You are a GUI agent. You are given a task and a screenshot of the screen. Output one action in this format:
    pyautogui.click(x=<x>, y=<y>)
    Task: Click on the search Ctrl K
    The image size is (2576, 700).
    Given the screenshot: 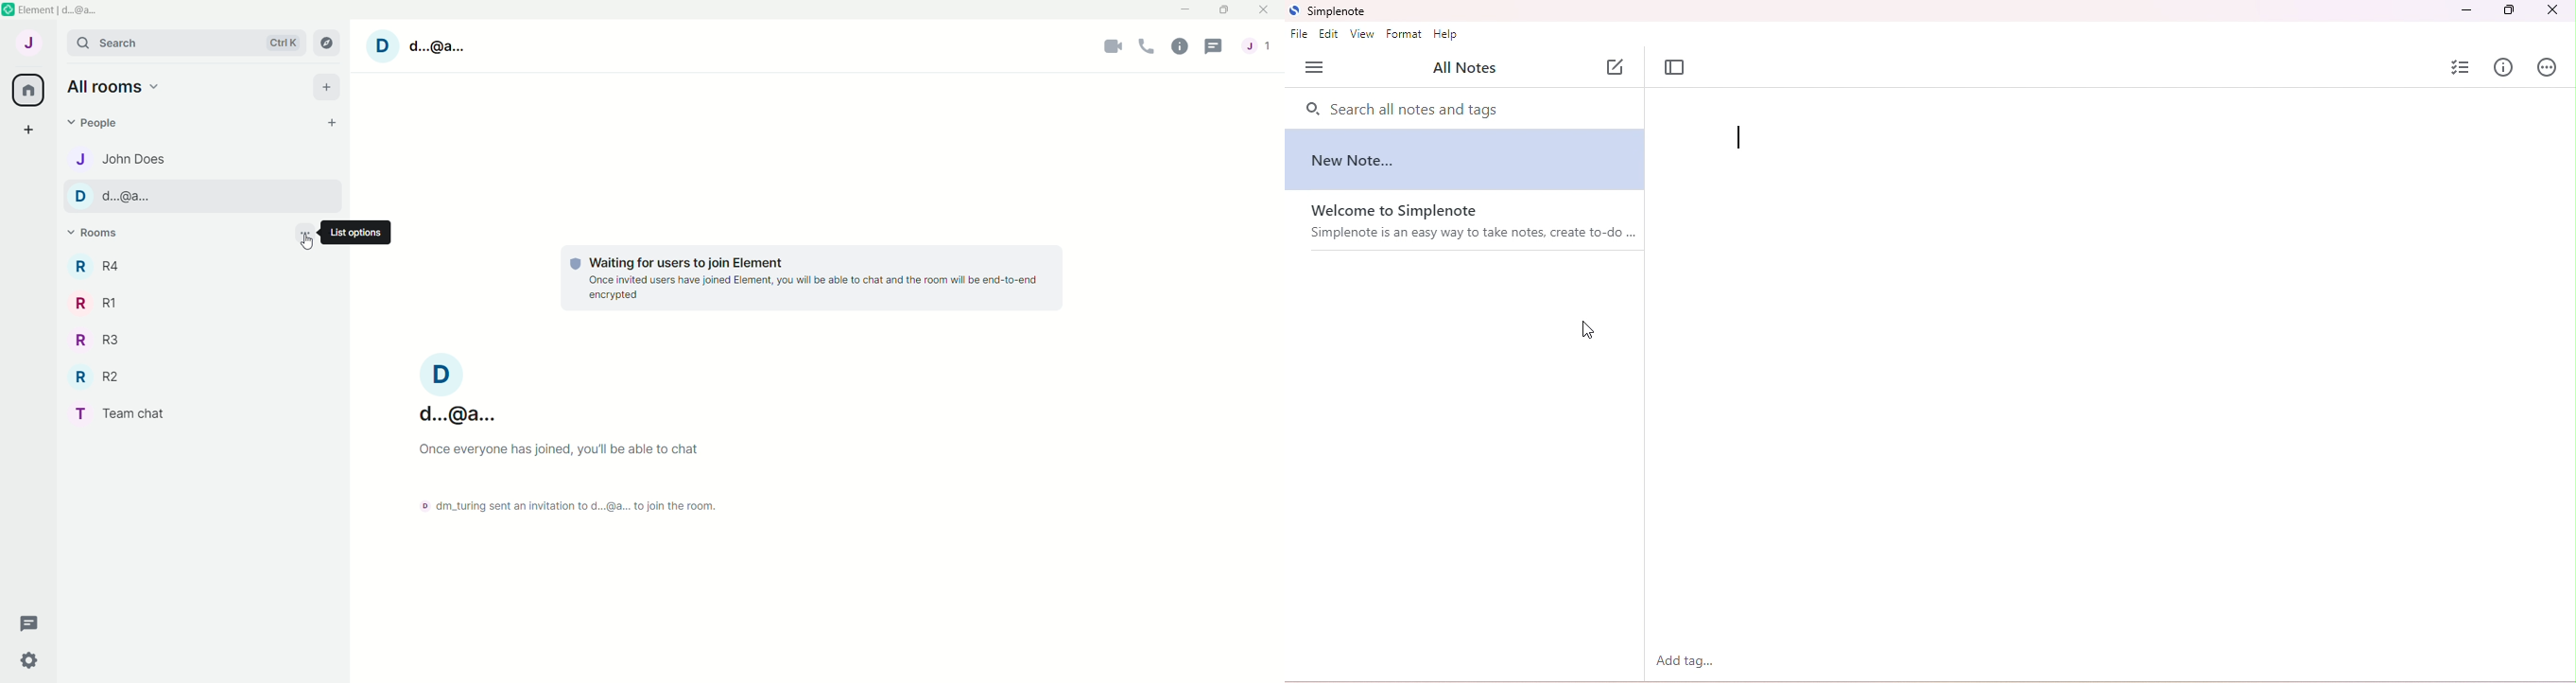 What is the action you would take?
    pyautogui.click(x=184, y=44)
    